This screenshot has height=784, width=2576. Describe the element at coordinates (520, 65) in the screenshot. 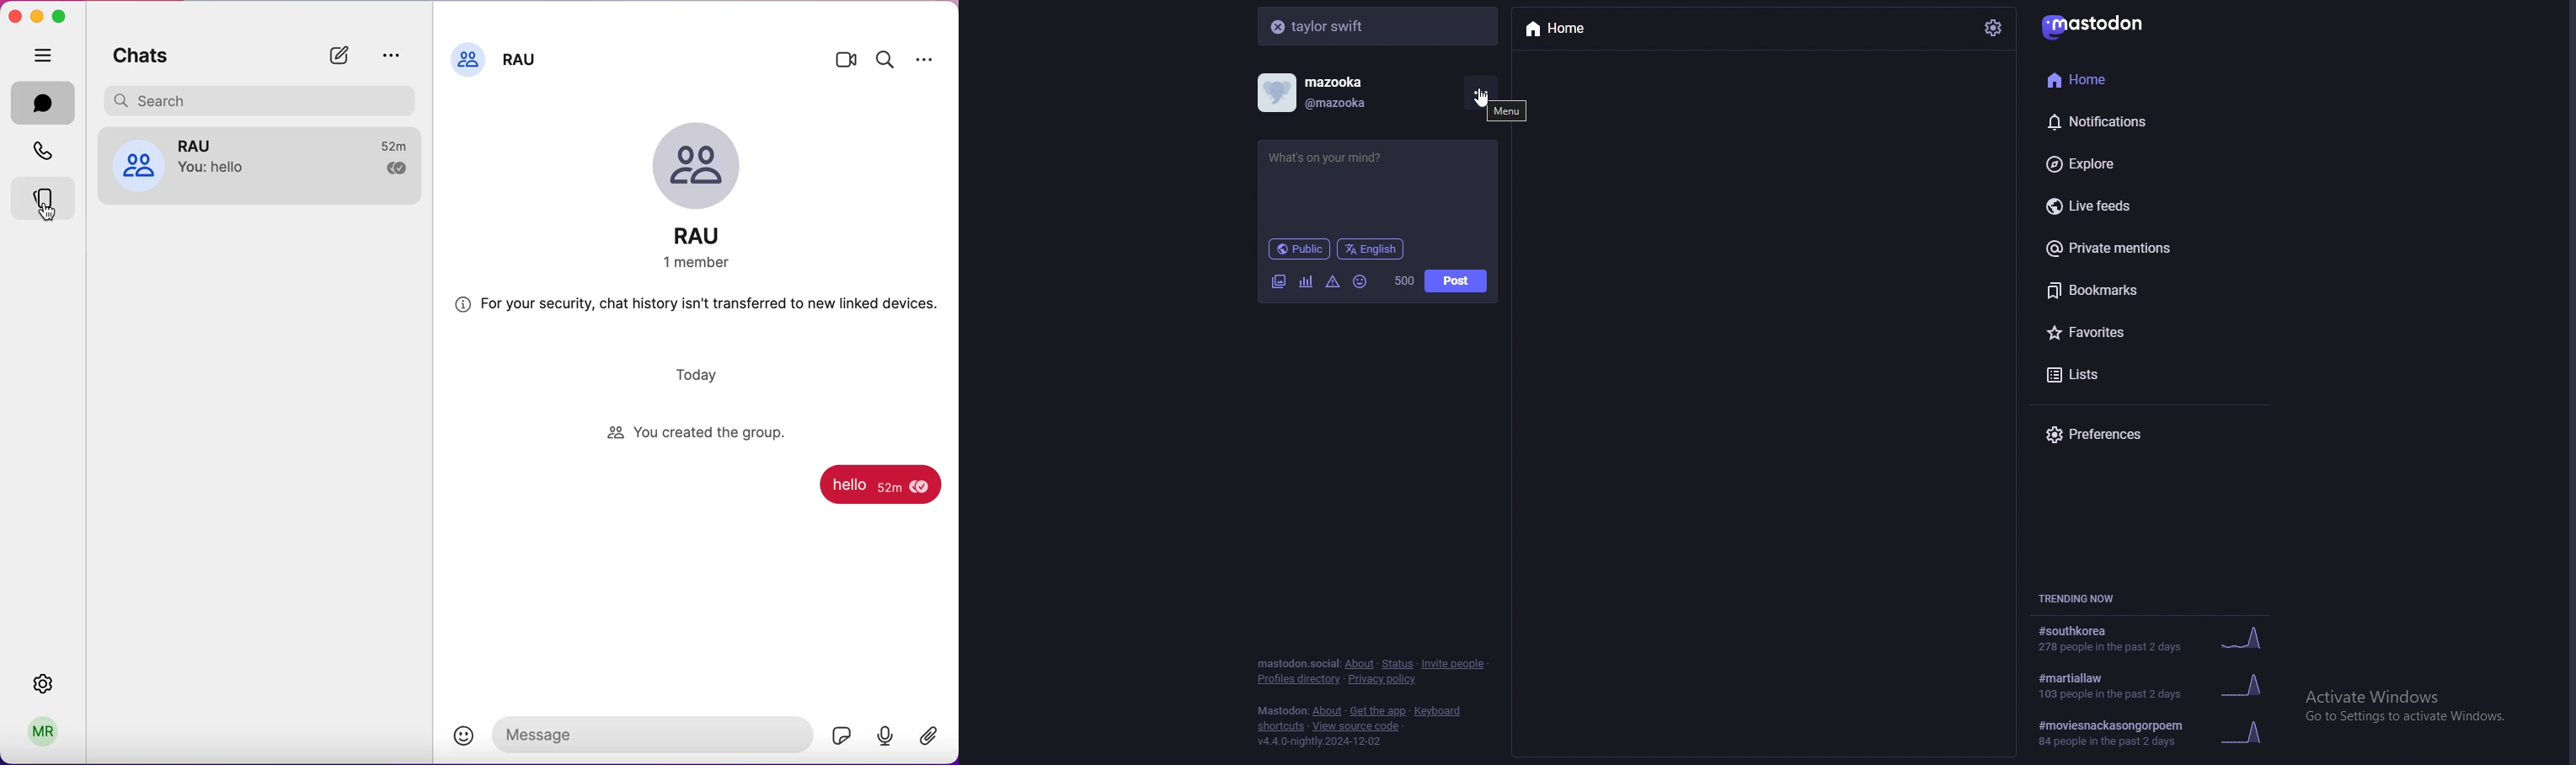

I see `group` at that location.